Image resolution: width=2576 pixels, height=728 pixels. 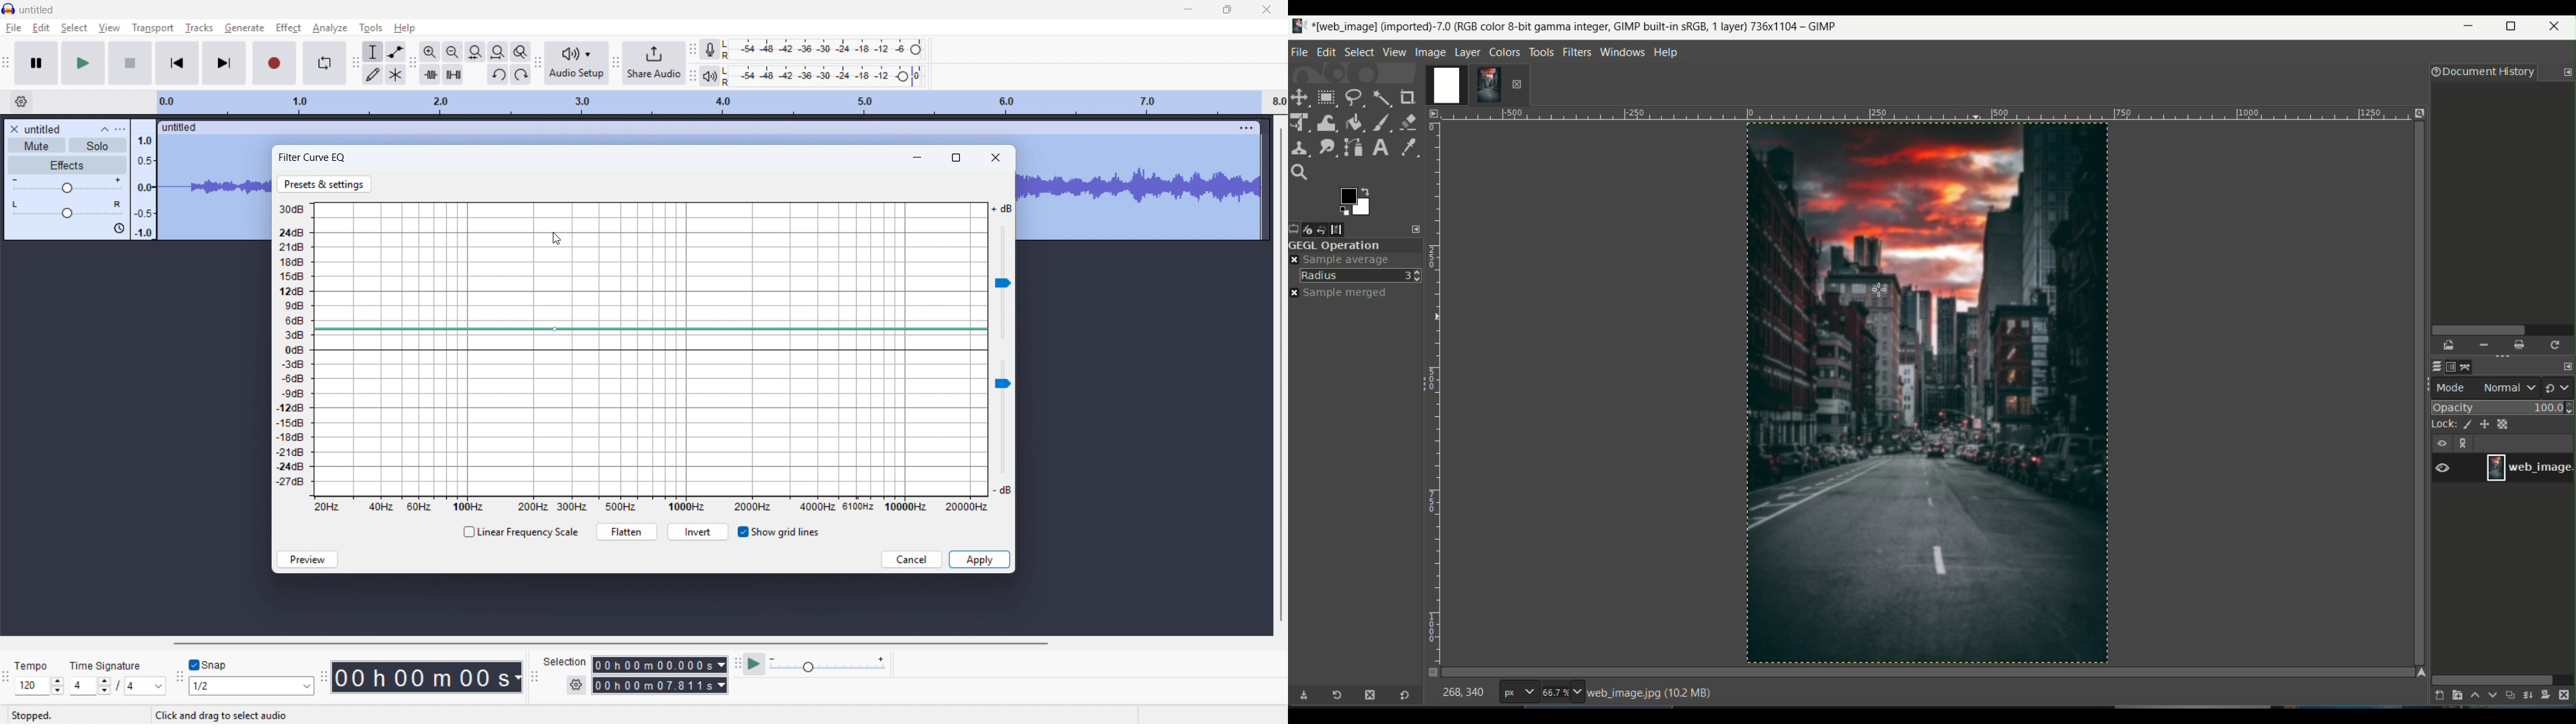 What do you see at coordinates (429, 52) in the screenshot?
I see `Zoom in ` at bounding box center [429, 52].